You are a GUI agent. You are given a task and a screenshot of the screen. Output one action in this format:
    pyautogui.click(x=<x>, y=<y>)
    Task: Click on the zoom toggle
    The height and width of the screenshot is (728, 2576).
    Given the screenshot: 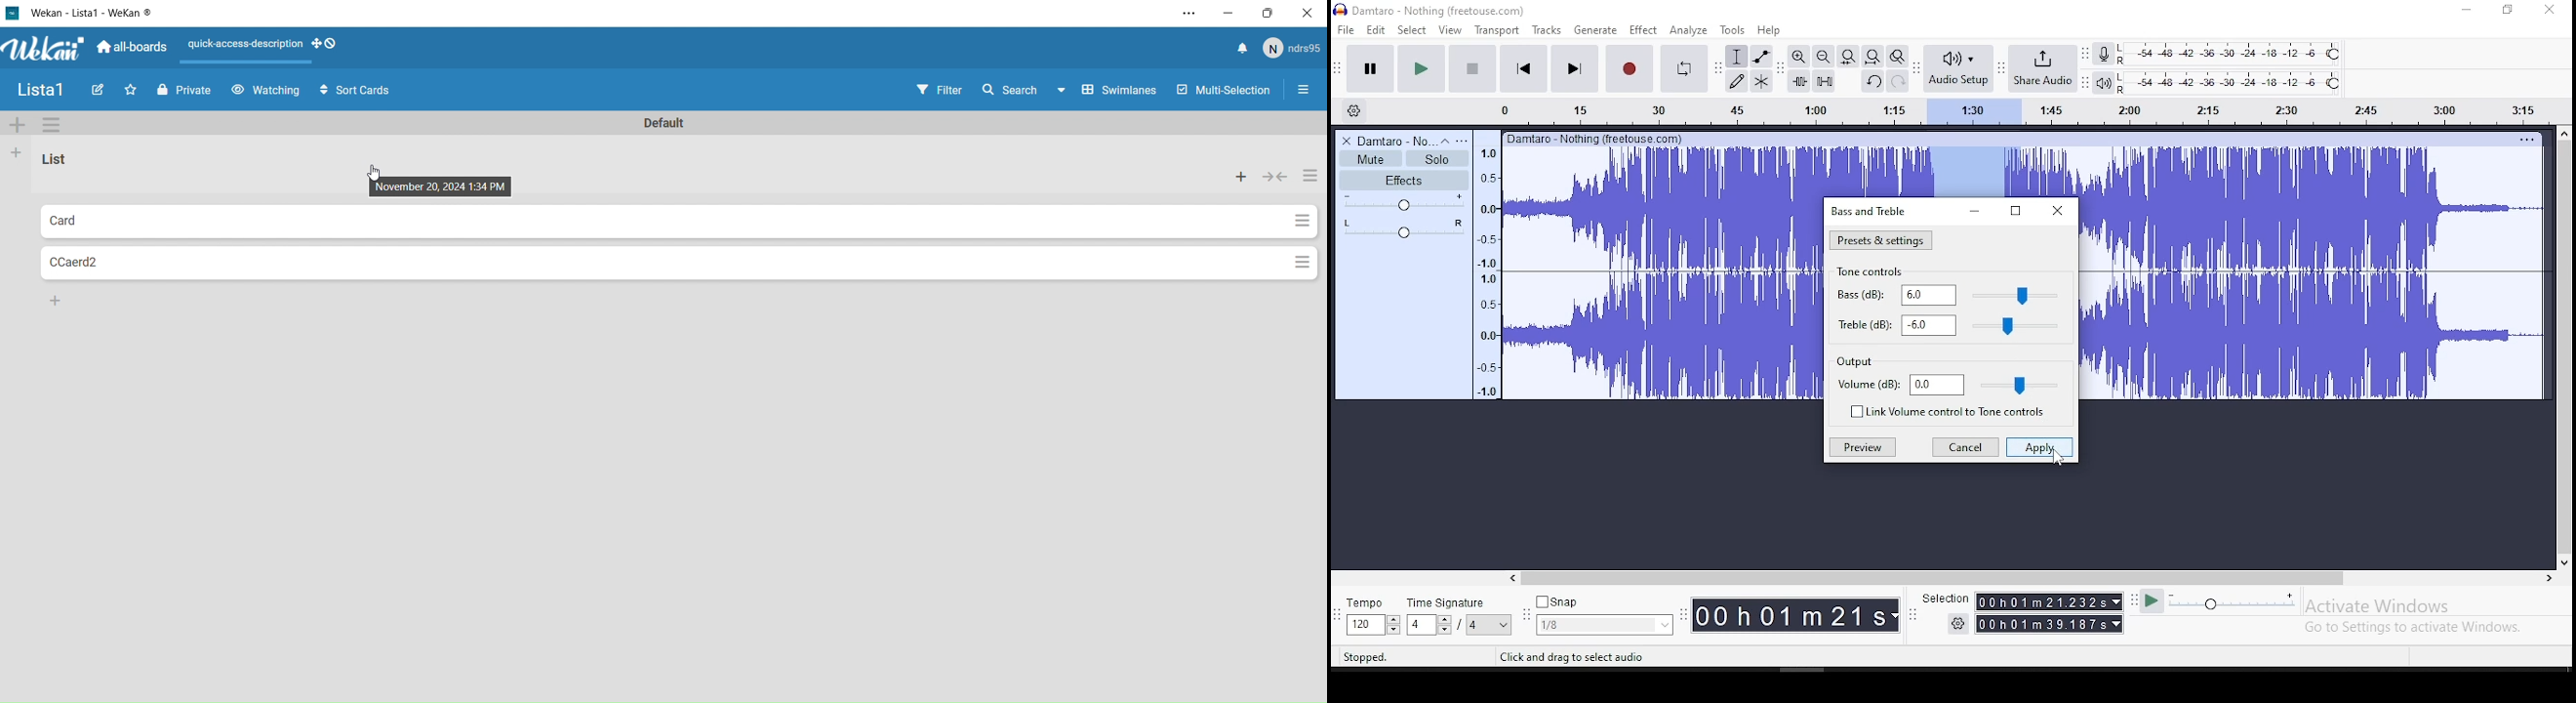 What is the action you would take?
    pyautogui.click(x=1896, y=58)
    